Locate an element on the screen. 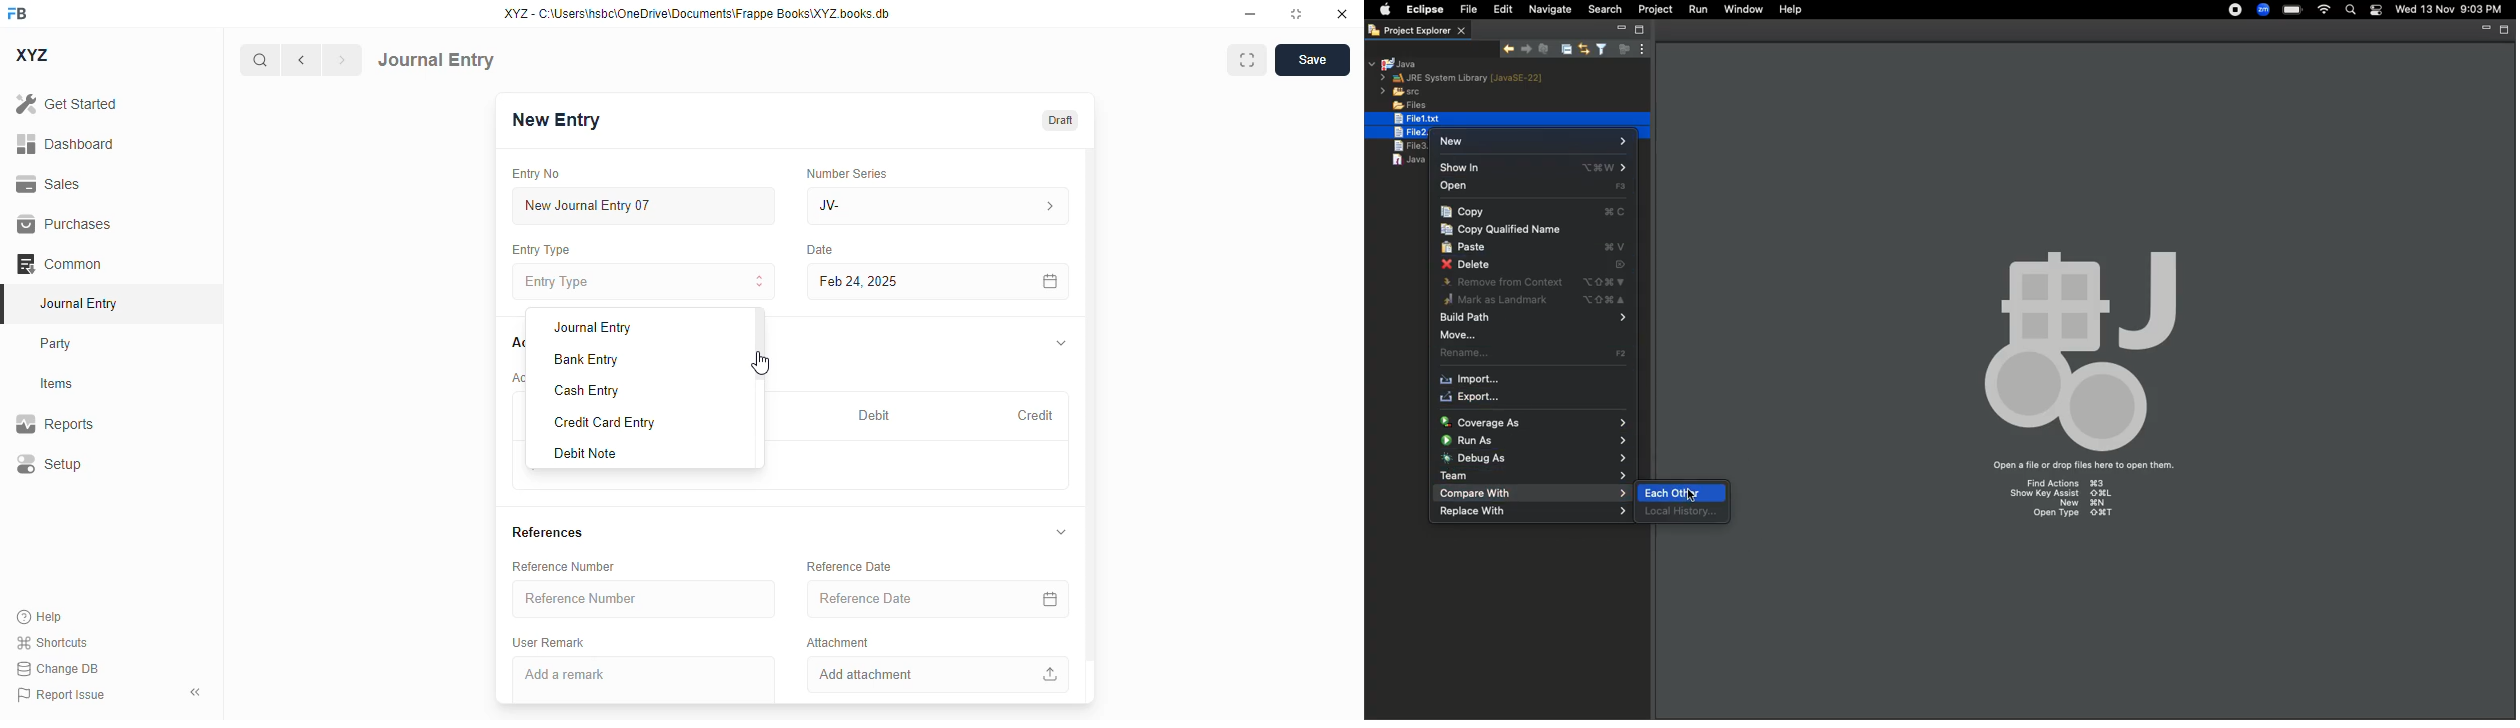 The height and width of the screenshot is (728, 2520). JRE system library is located at coordinates (1465, 78).